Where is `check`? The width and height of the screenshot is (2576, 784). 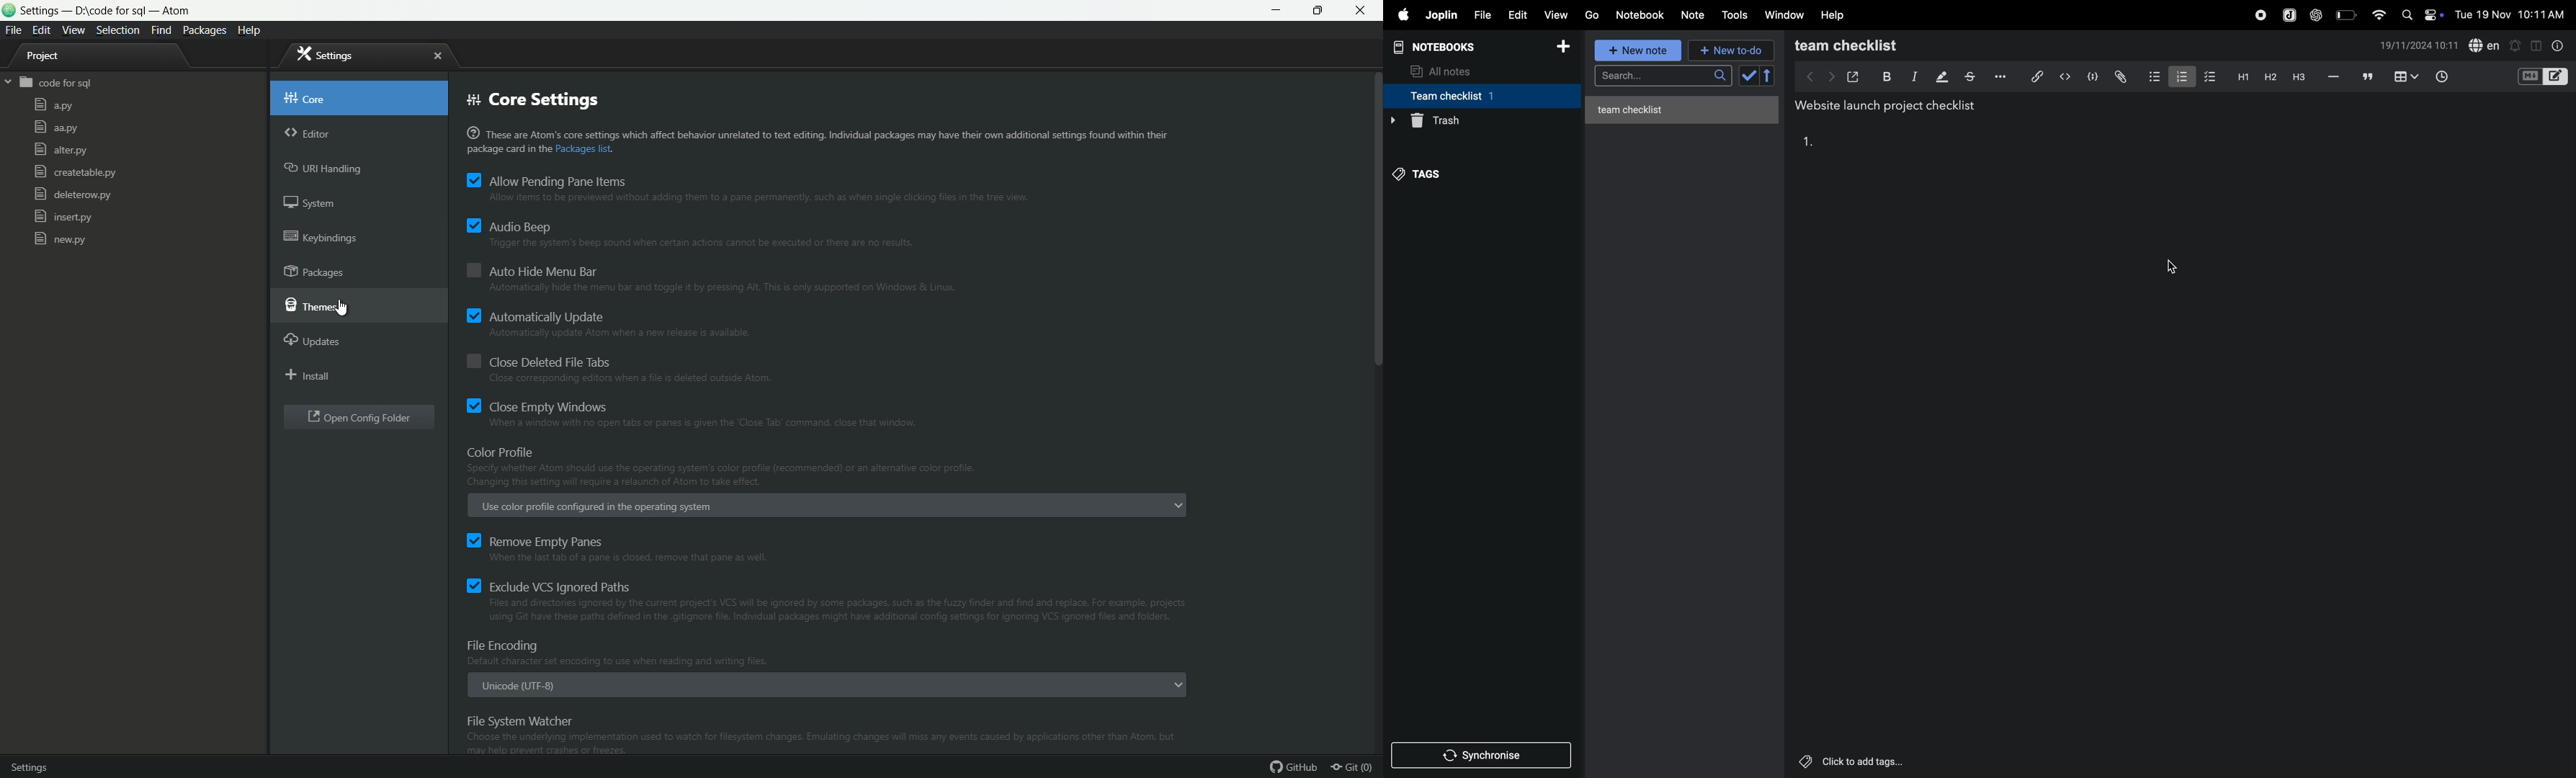
check is located at coordinates (1758, 76).